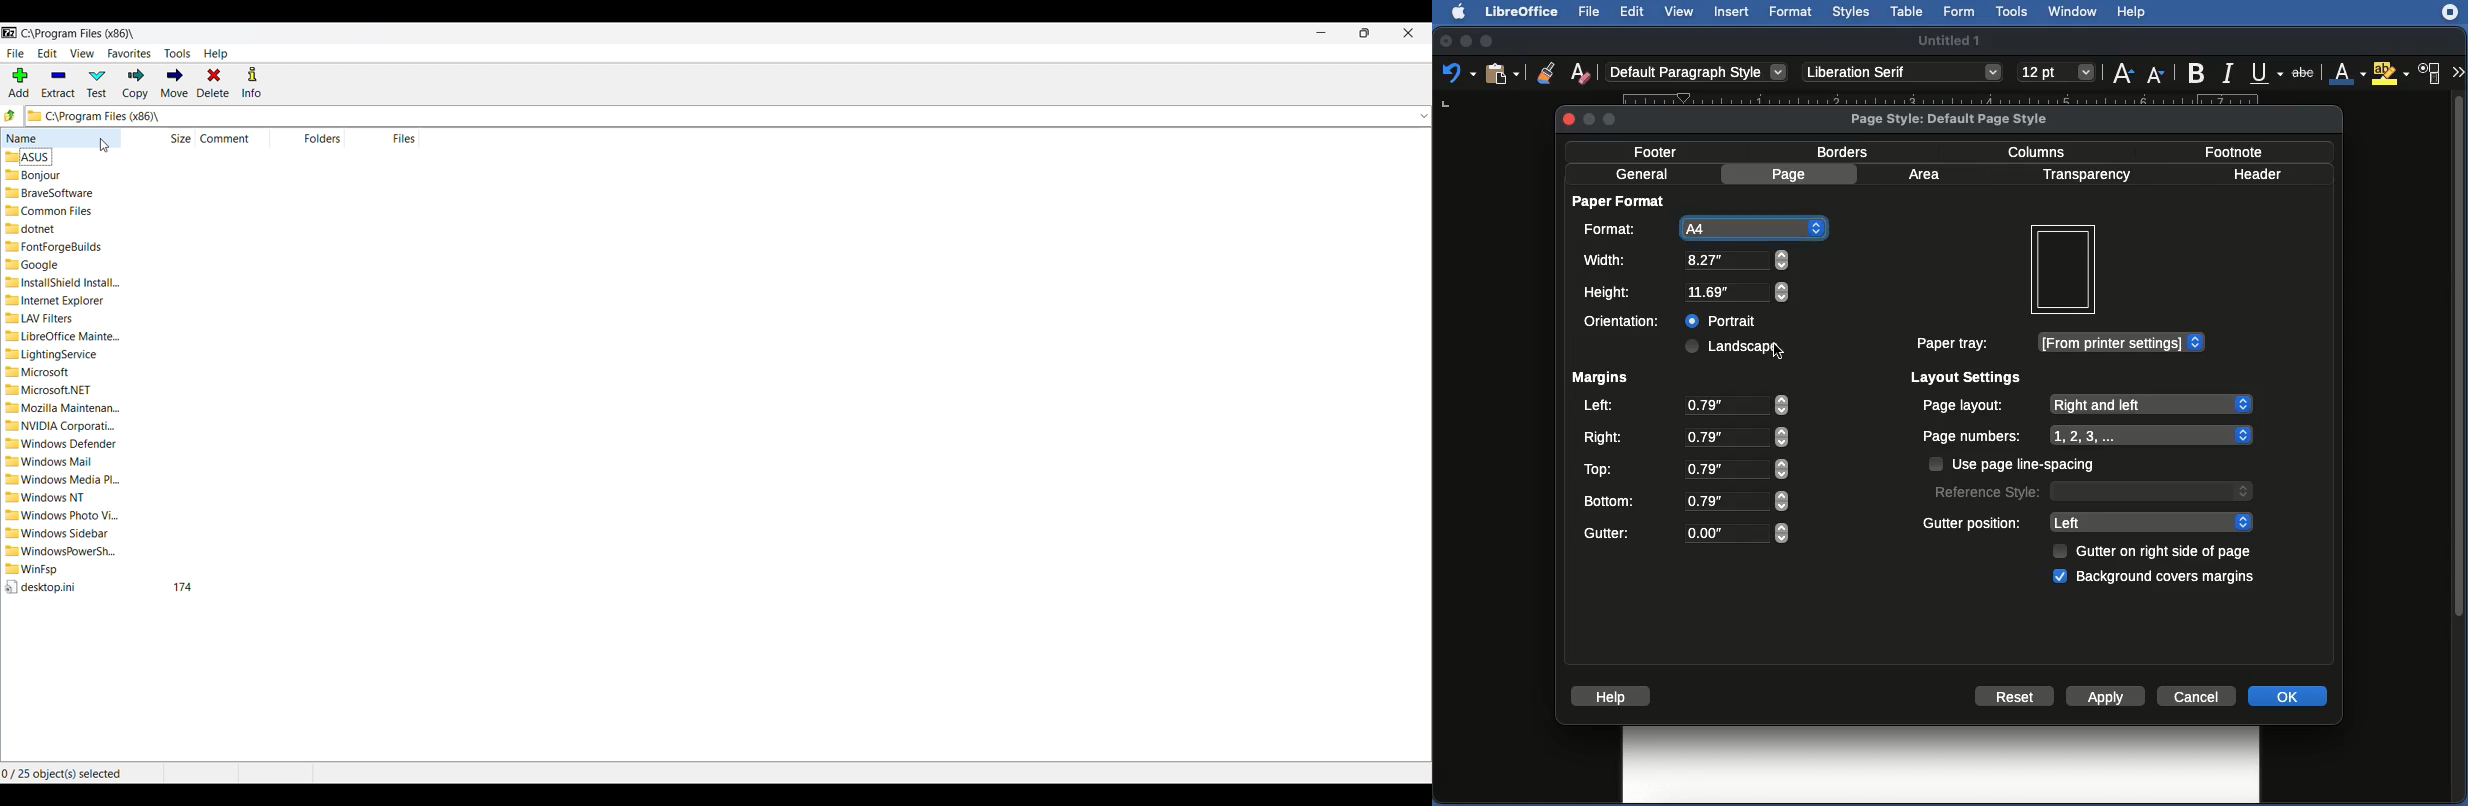  Describe the element at coordinates (183, 587) in the screenshot. I see `1` at that location.